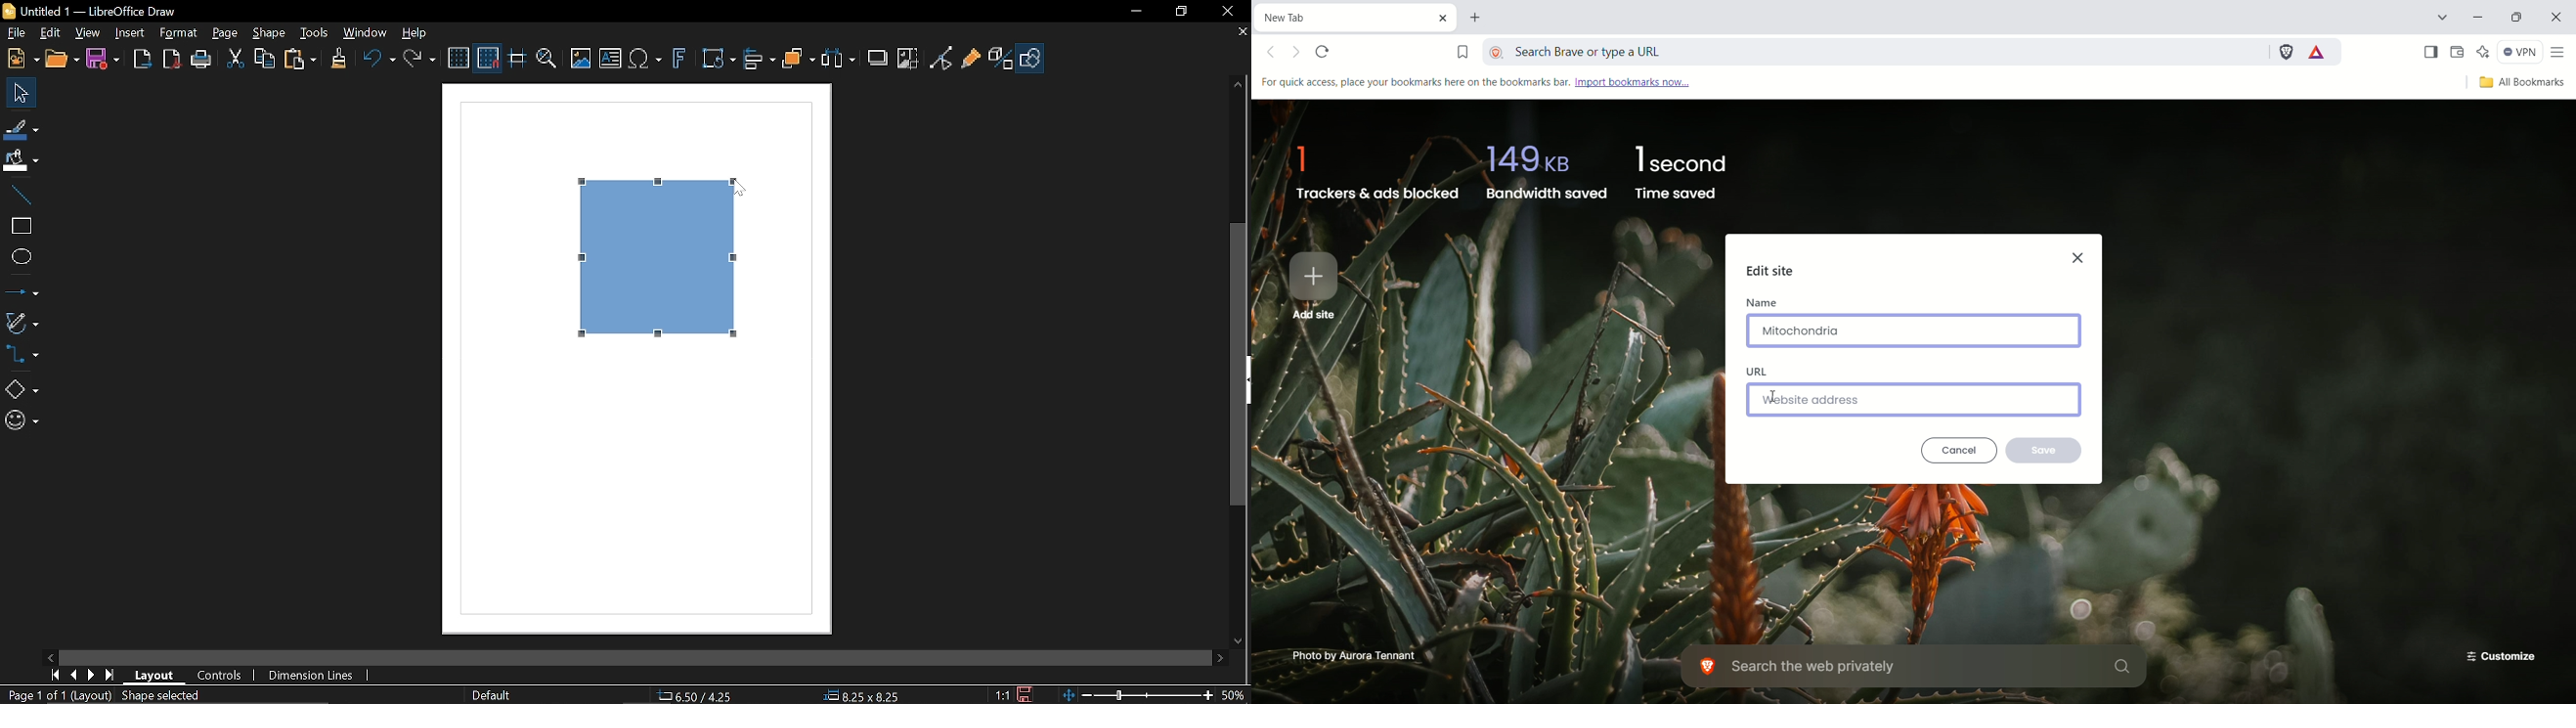 The width and height of the screenshot is (2576, 728). What do you see at coordinates (1240, 366) in the screenshot?
I see `Vertical scrollbar` at bounding box center [1240, 366].